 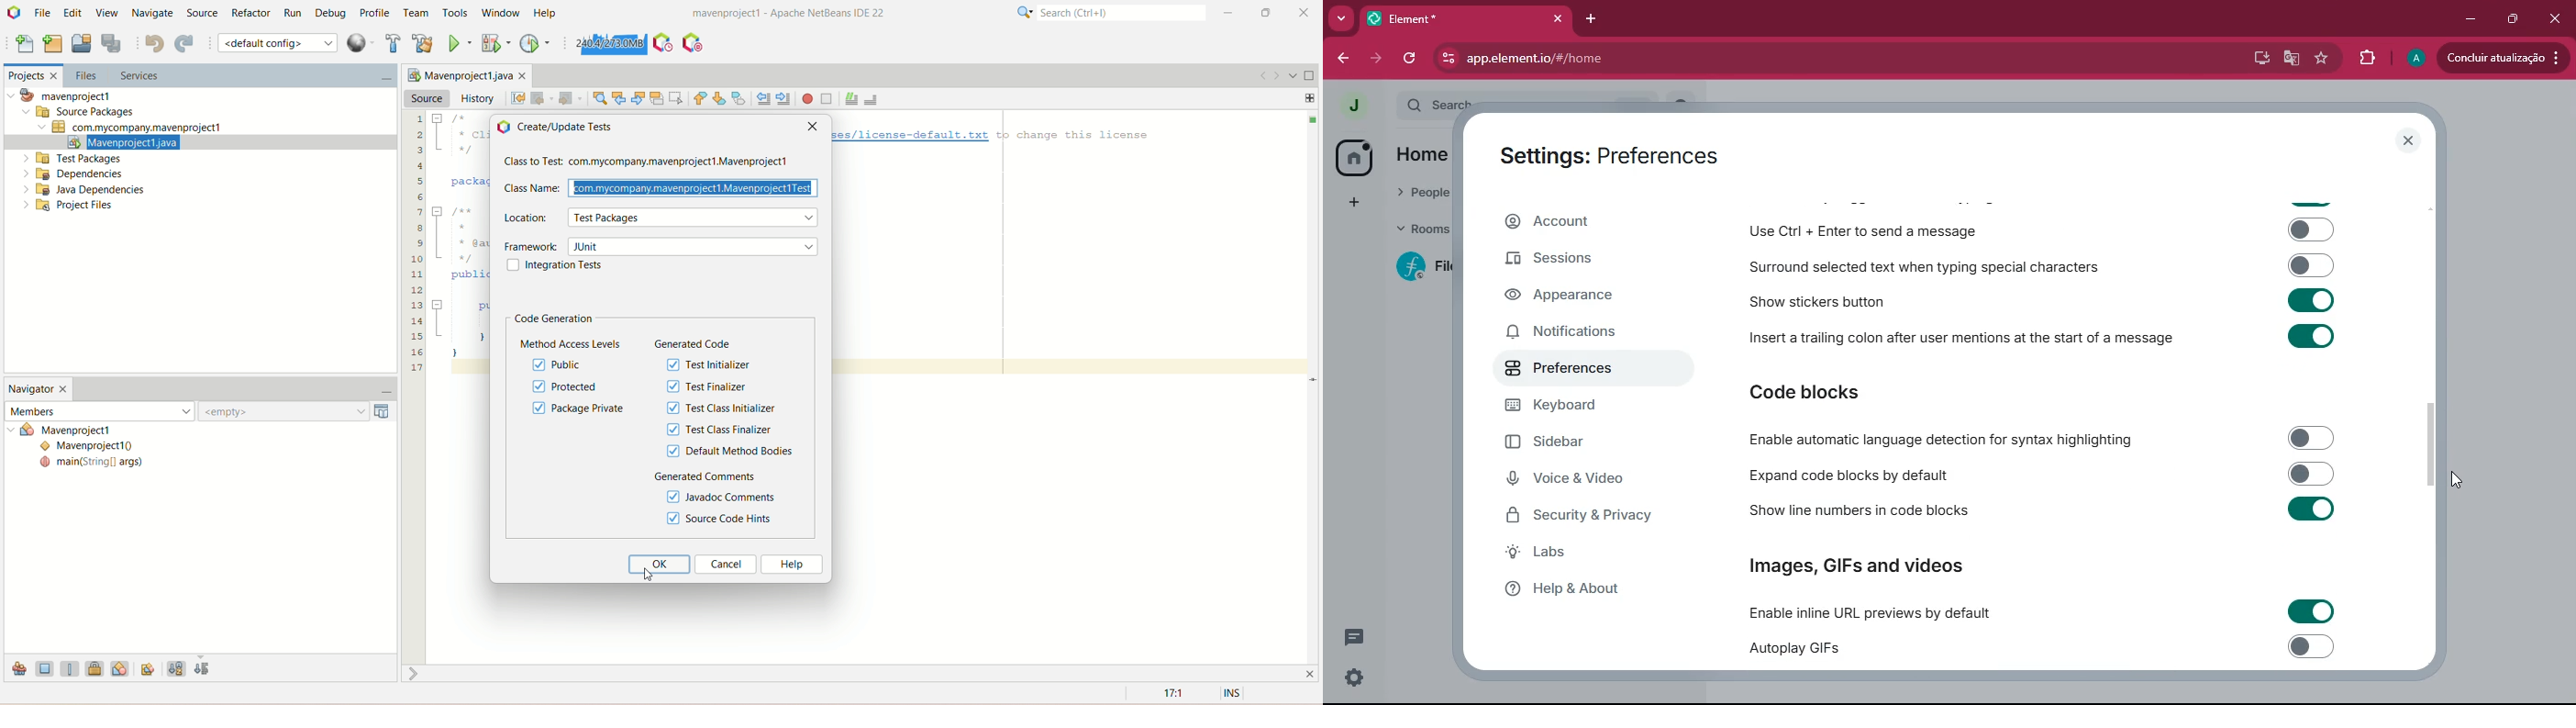 I want to click on element, so click(x=1465, y=18).